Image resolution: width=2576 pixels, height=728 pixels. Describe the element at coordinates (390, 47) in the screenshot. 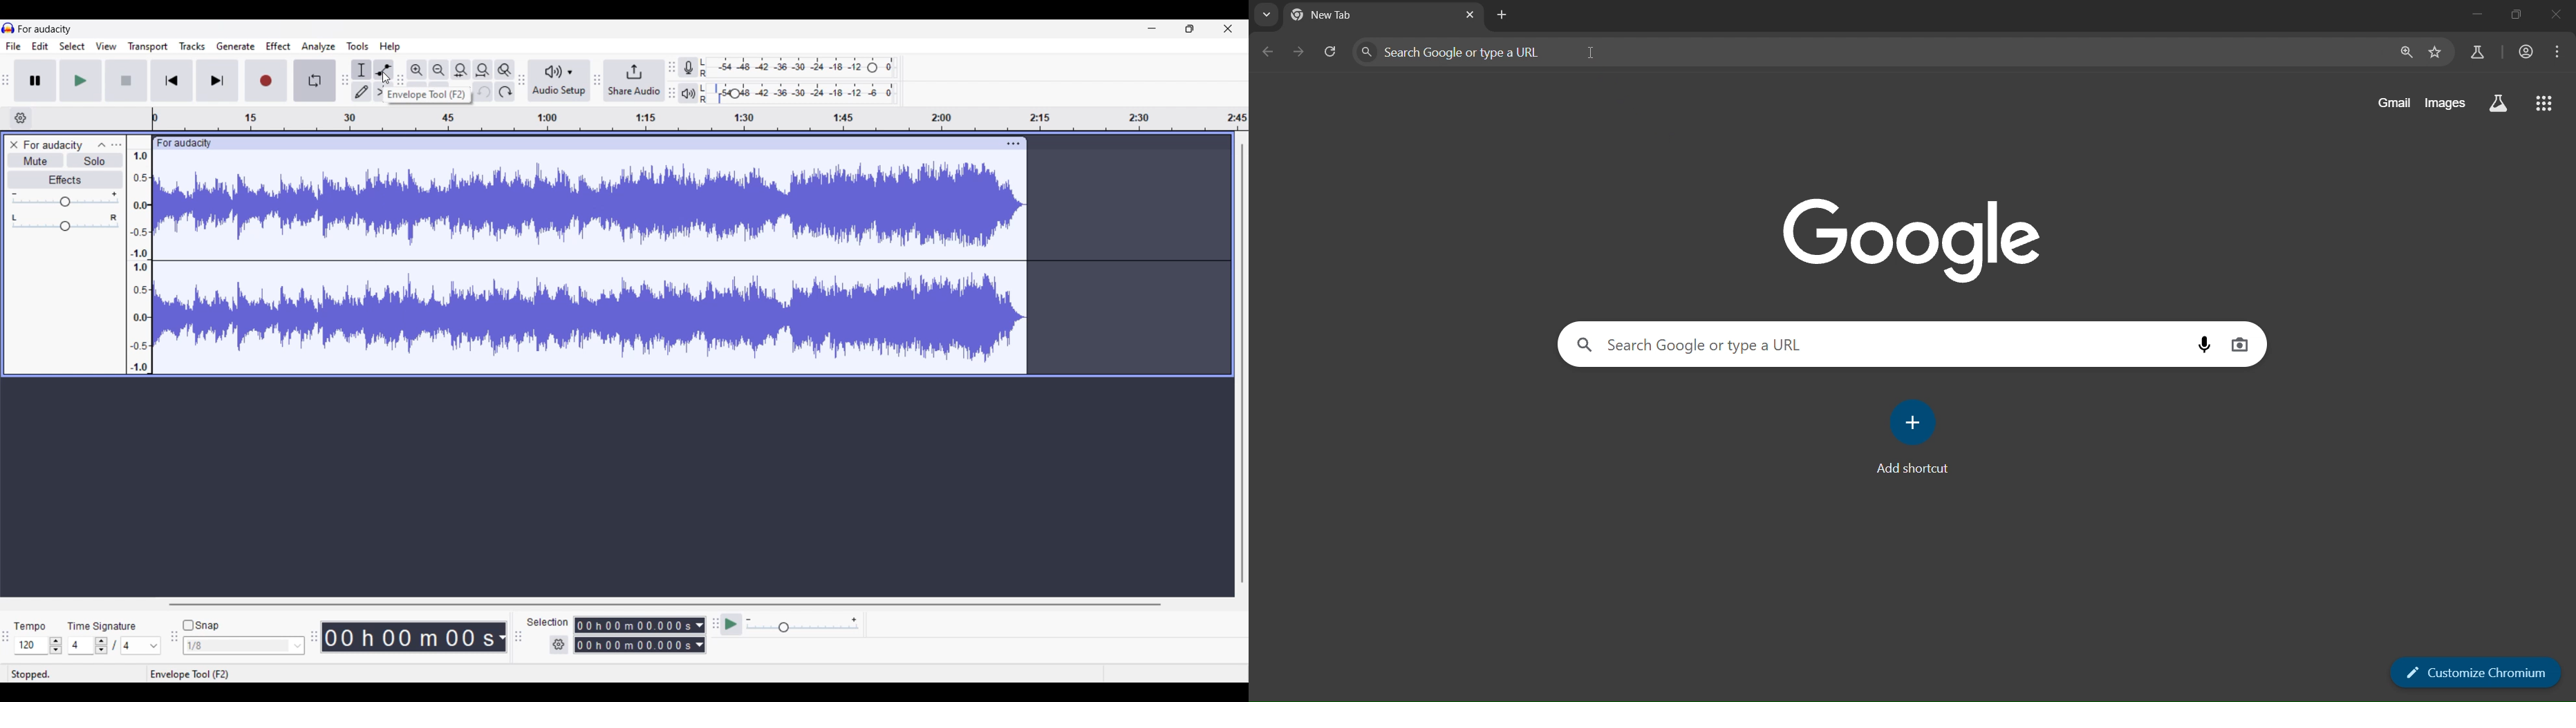

I see `Help` at that location.